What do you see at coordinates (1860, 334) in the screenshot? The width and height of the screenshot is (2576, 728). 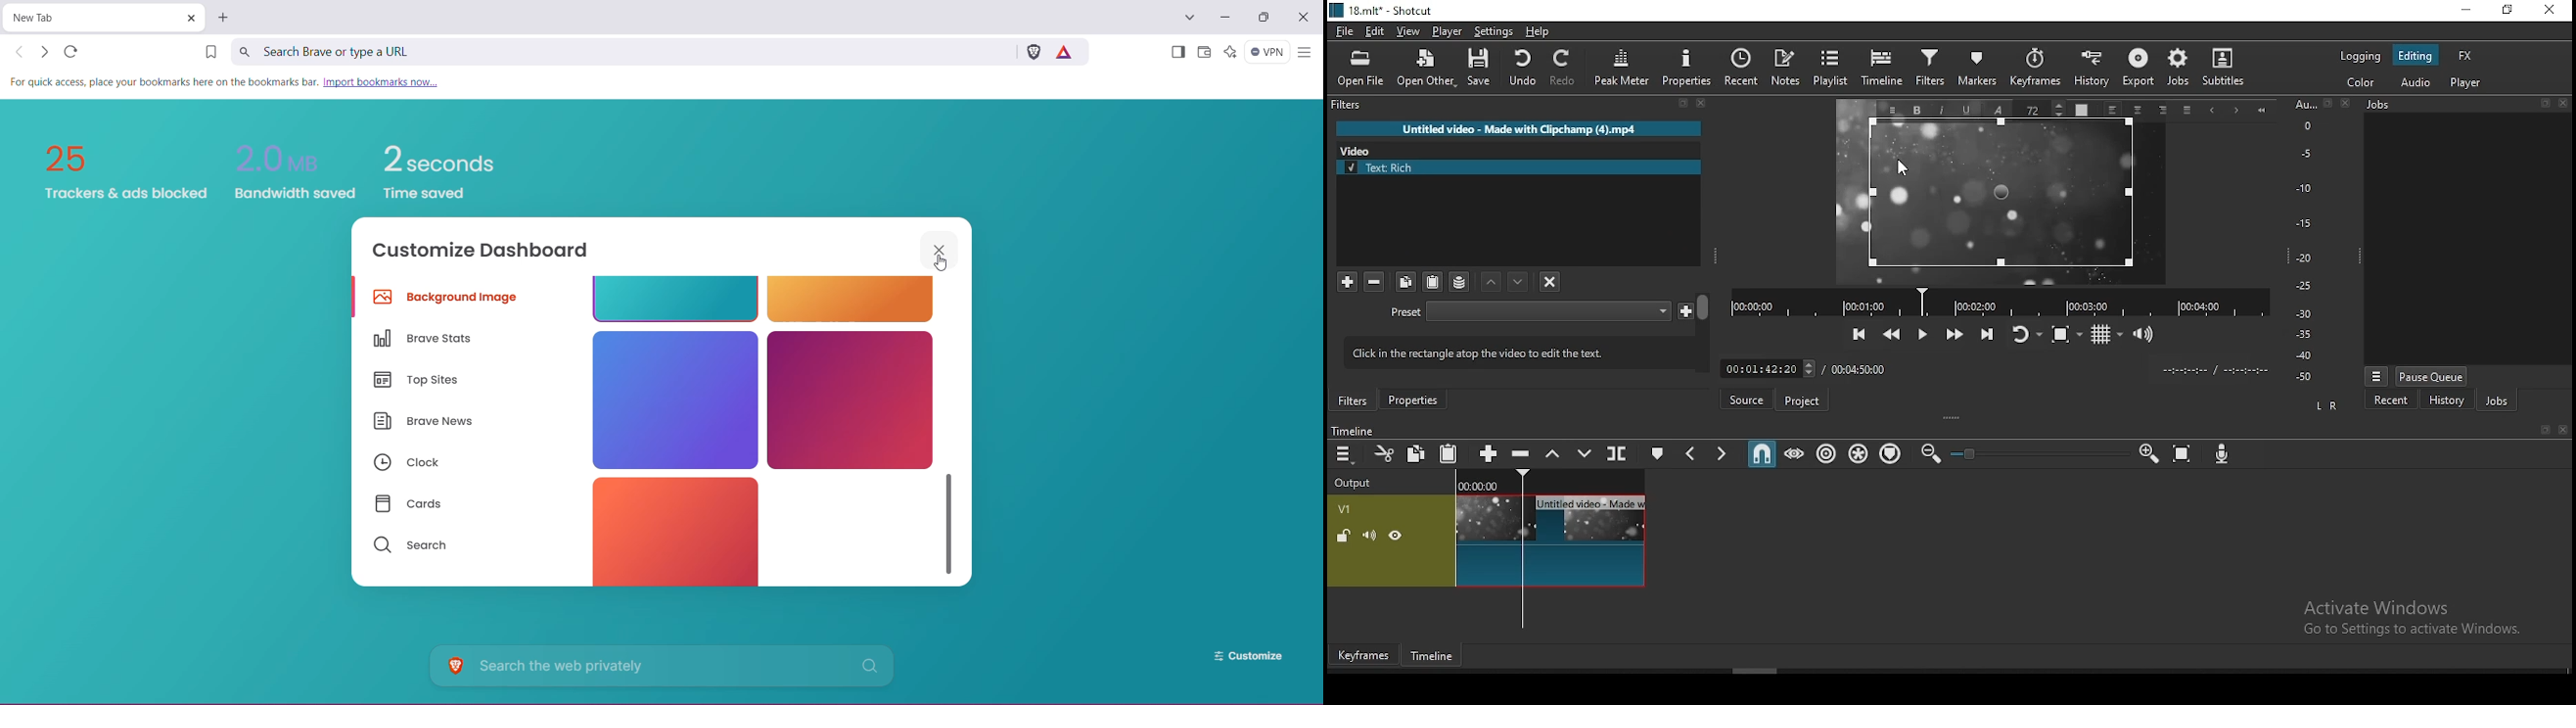 I see `skip to the previous point` at bounding box center [1860, 334].